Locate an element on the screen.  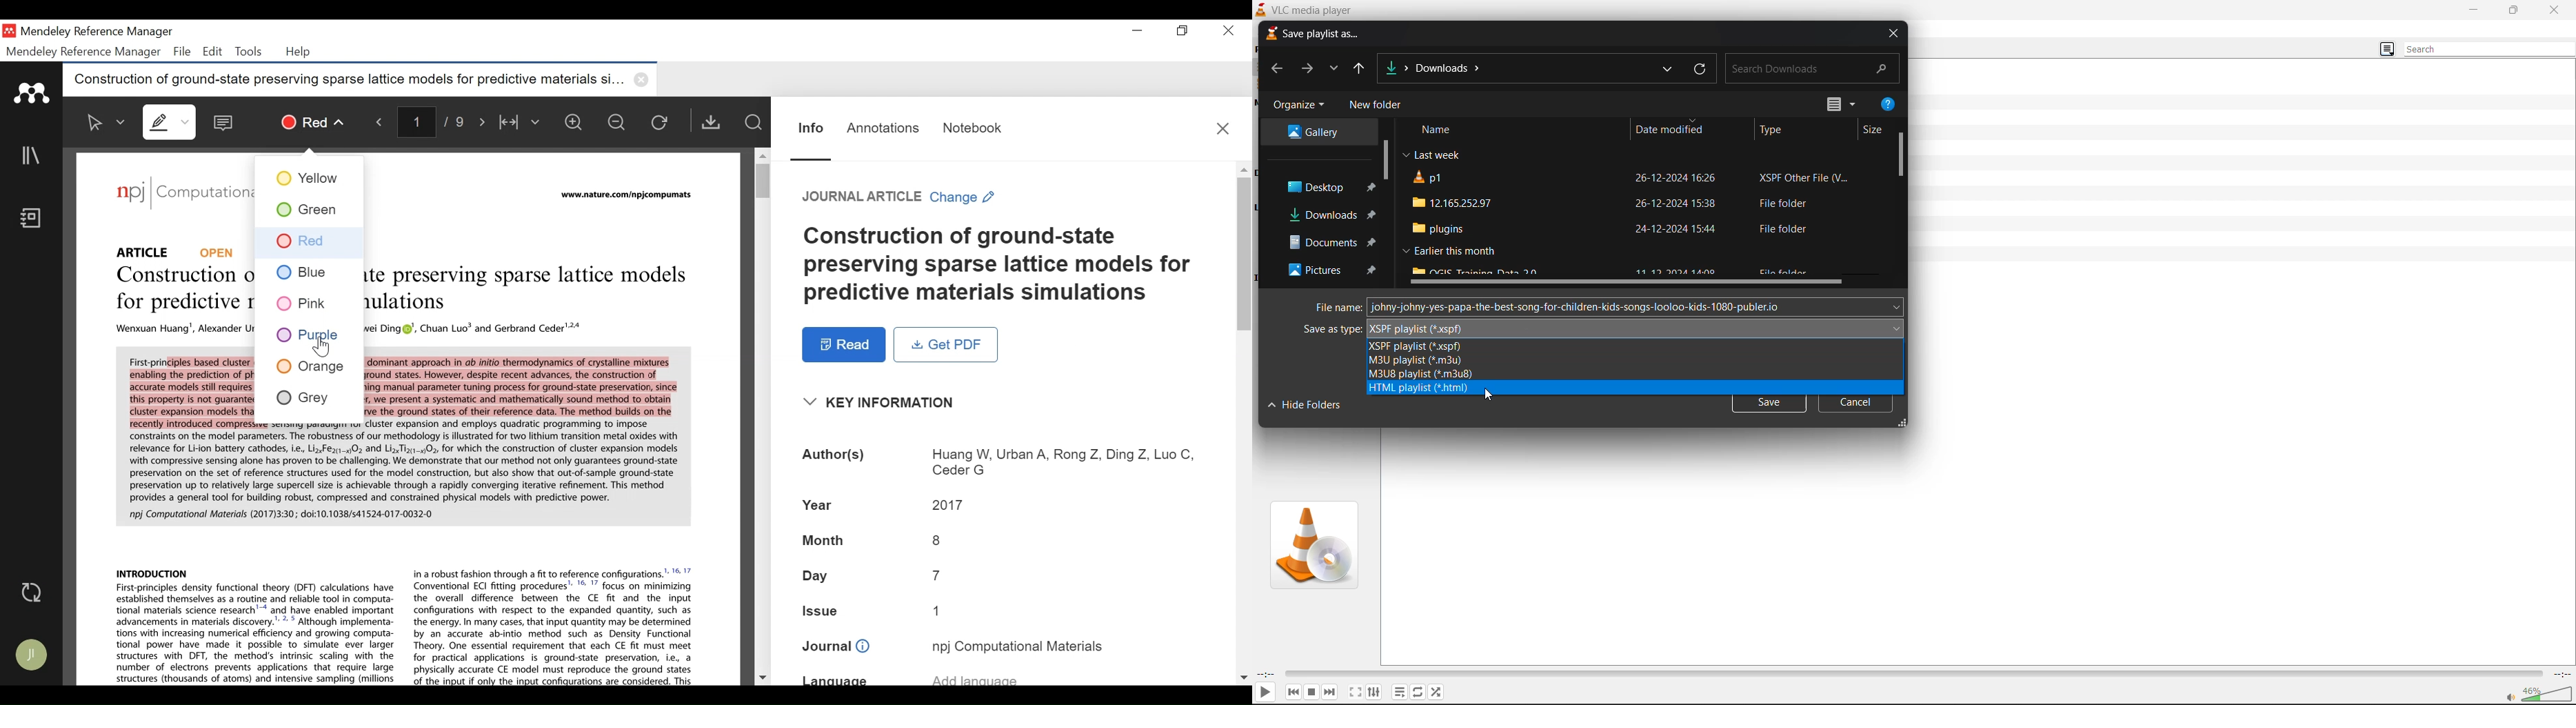
organize is located at coordinates (1298, 103).